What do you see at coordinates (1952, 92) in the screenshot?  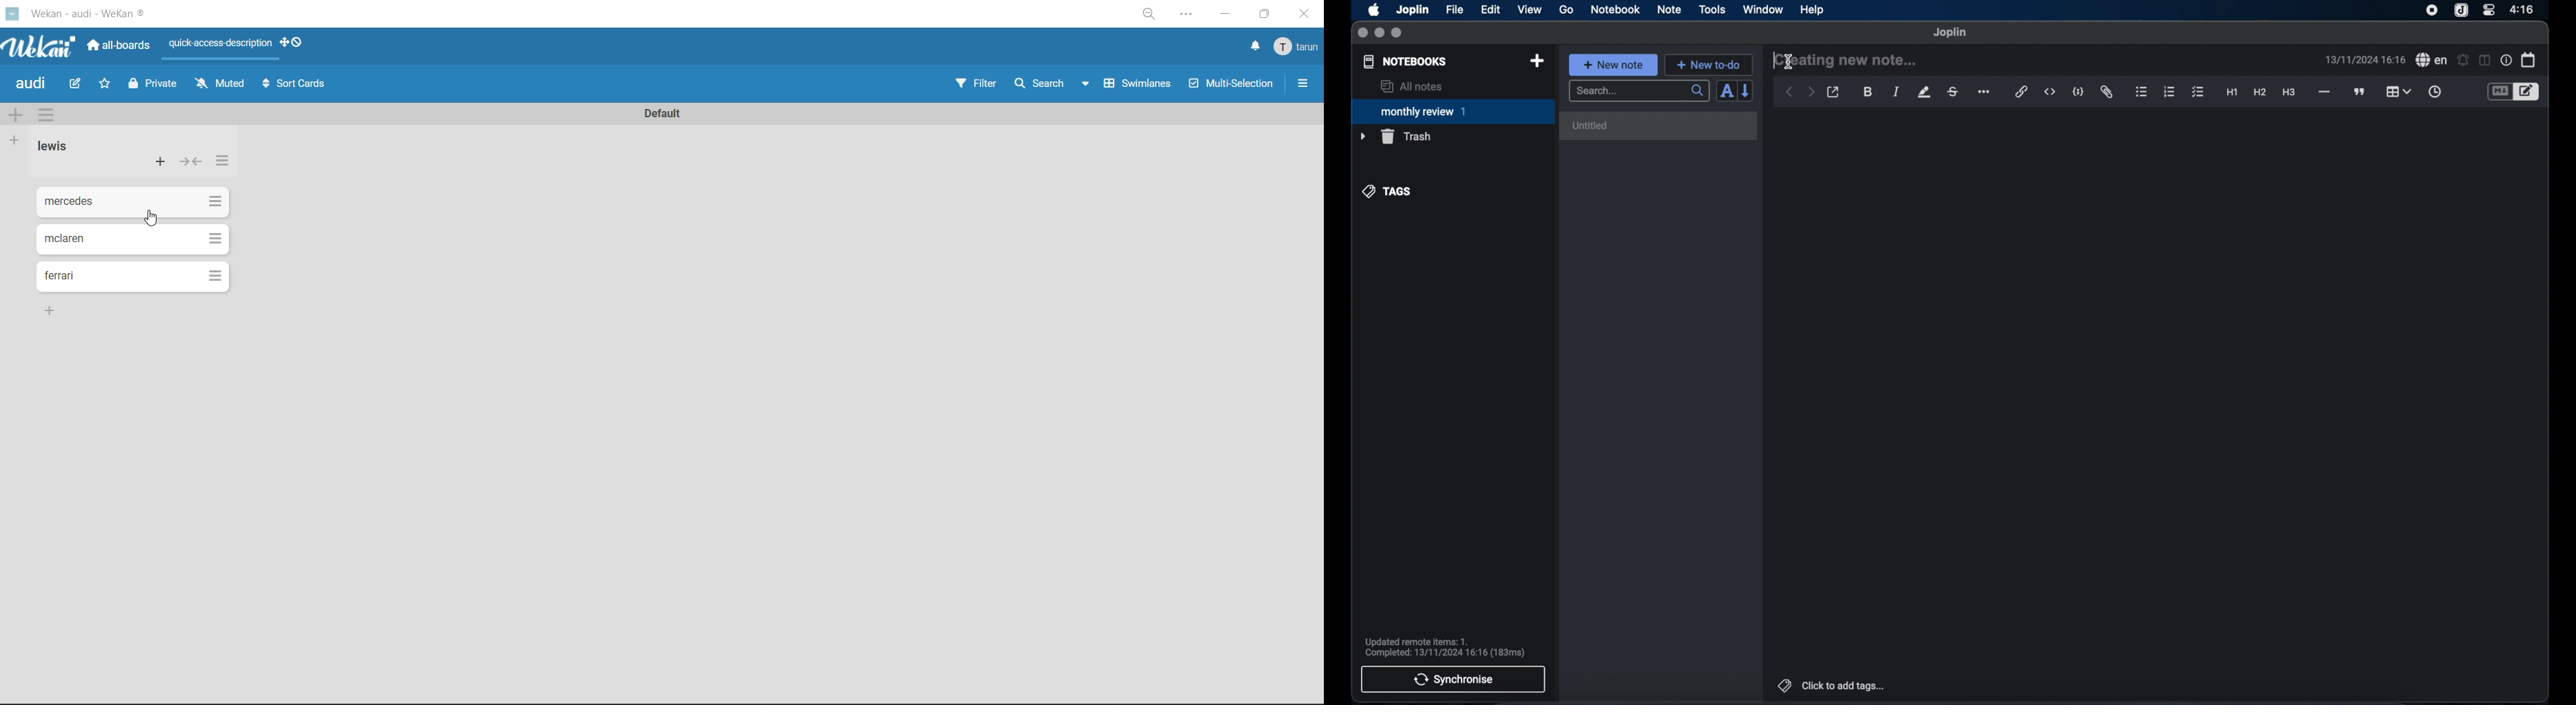 I see `strikethrough` at bounding box center [1952, 92].